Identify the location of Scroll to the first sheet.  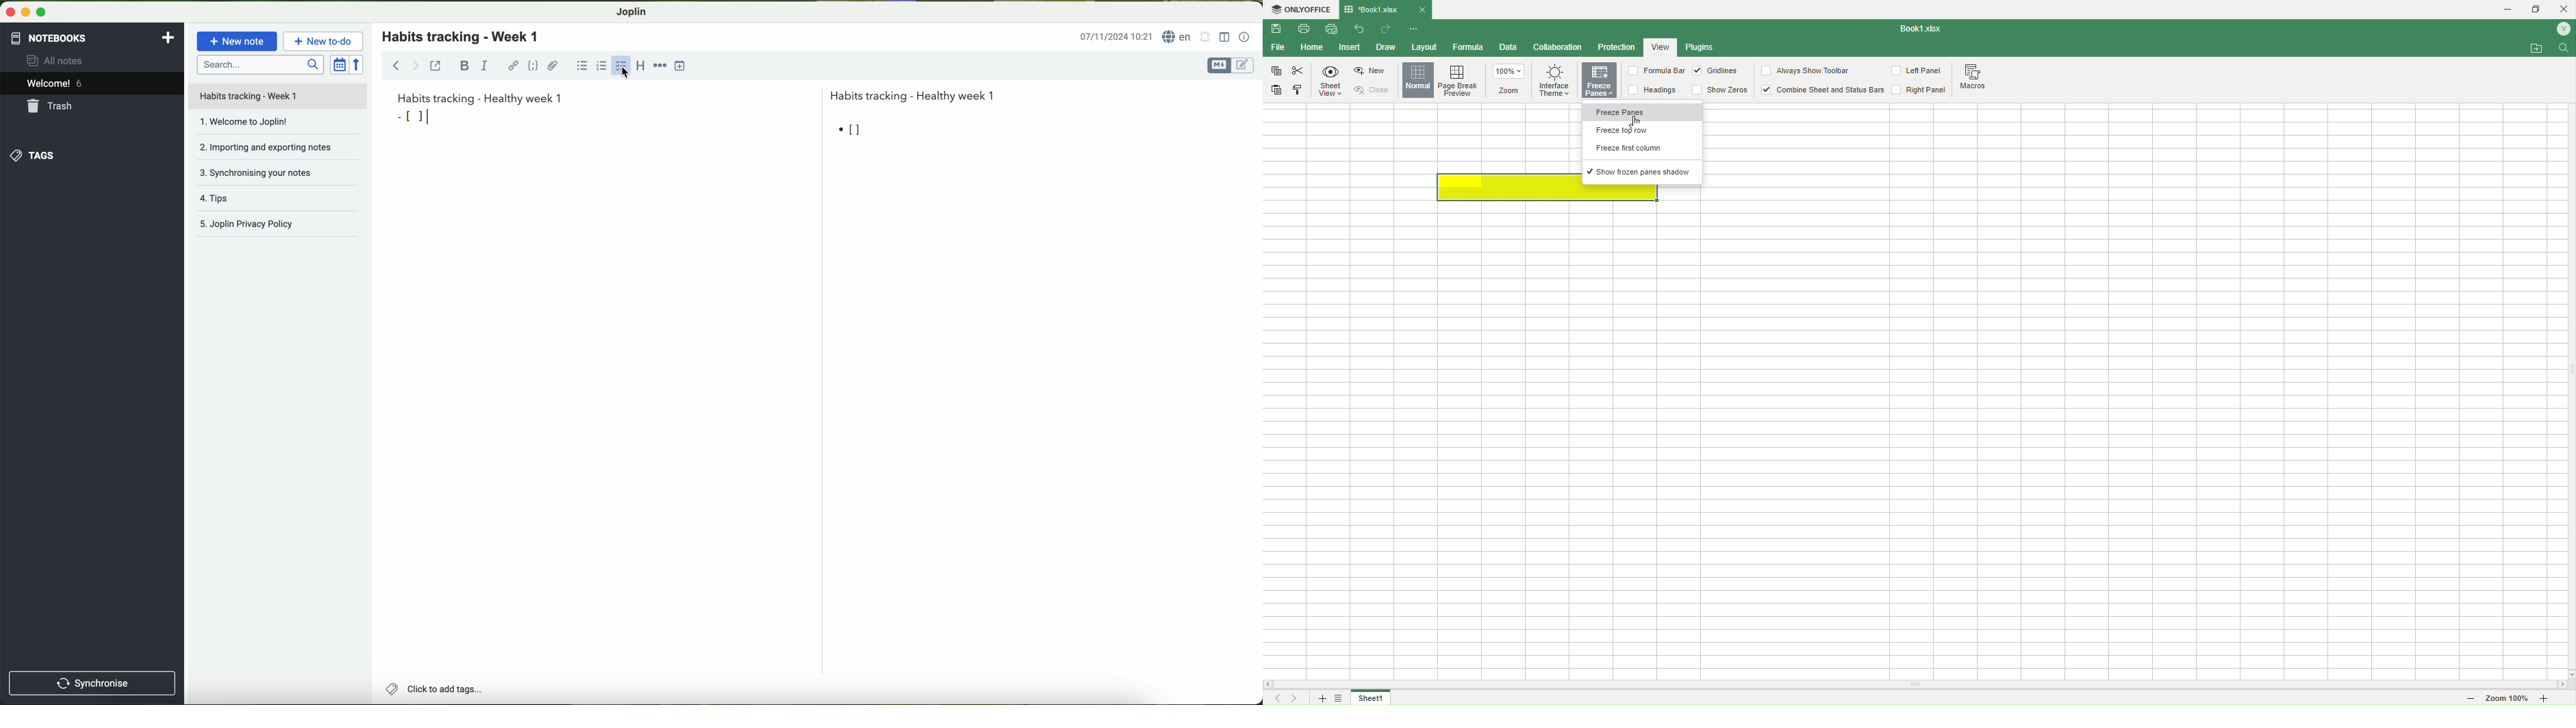
(1275, 699).